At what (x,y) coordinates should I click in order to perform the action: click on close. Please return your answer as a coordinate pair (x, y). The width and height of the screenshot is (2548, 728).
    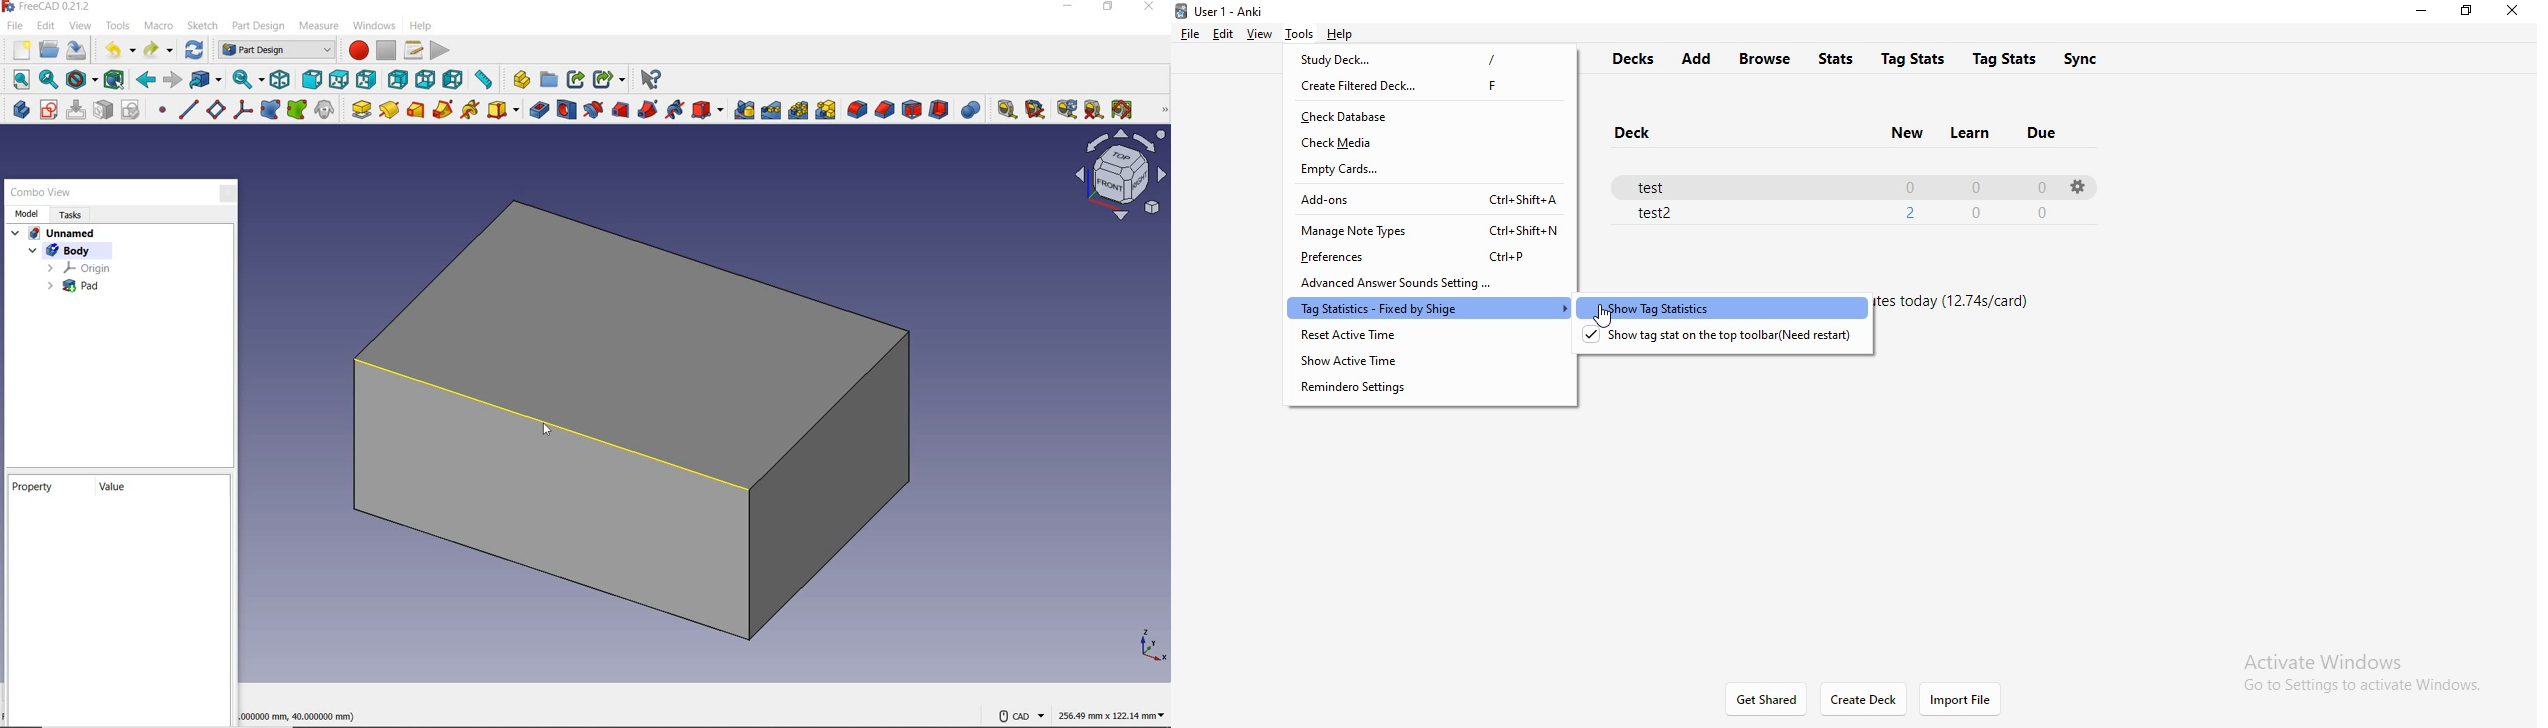
    Looking at the image, I should click on (221, 193).